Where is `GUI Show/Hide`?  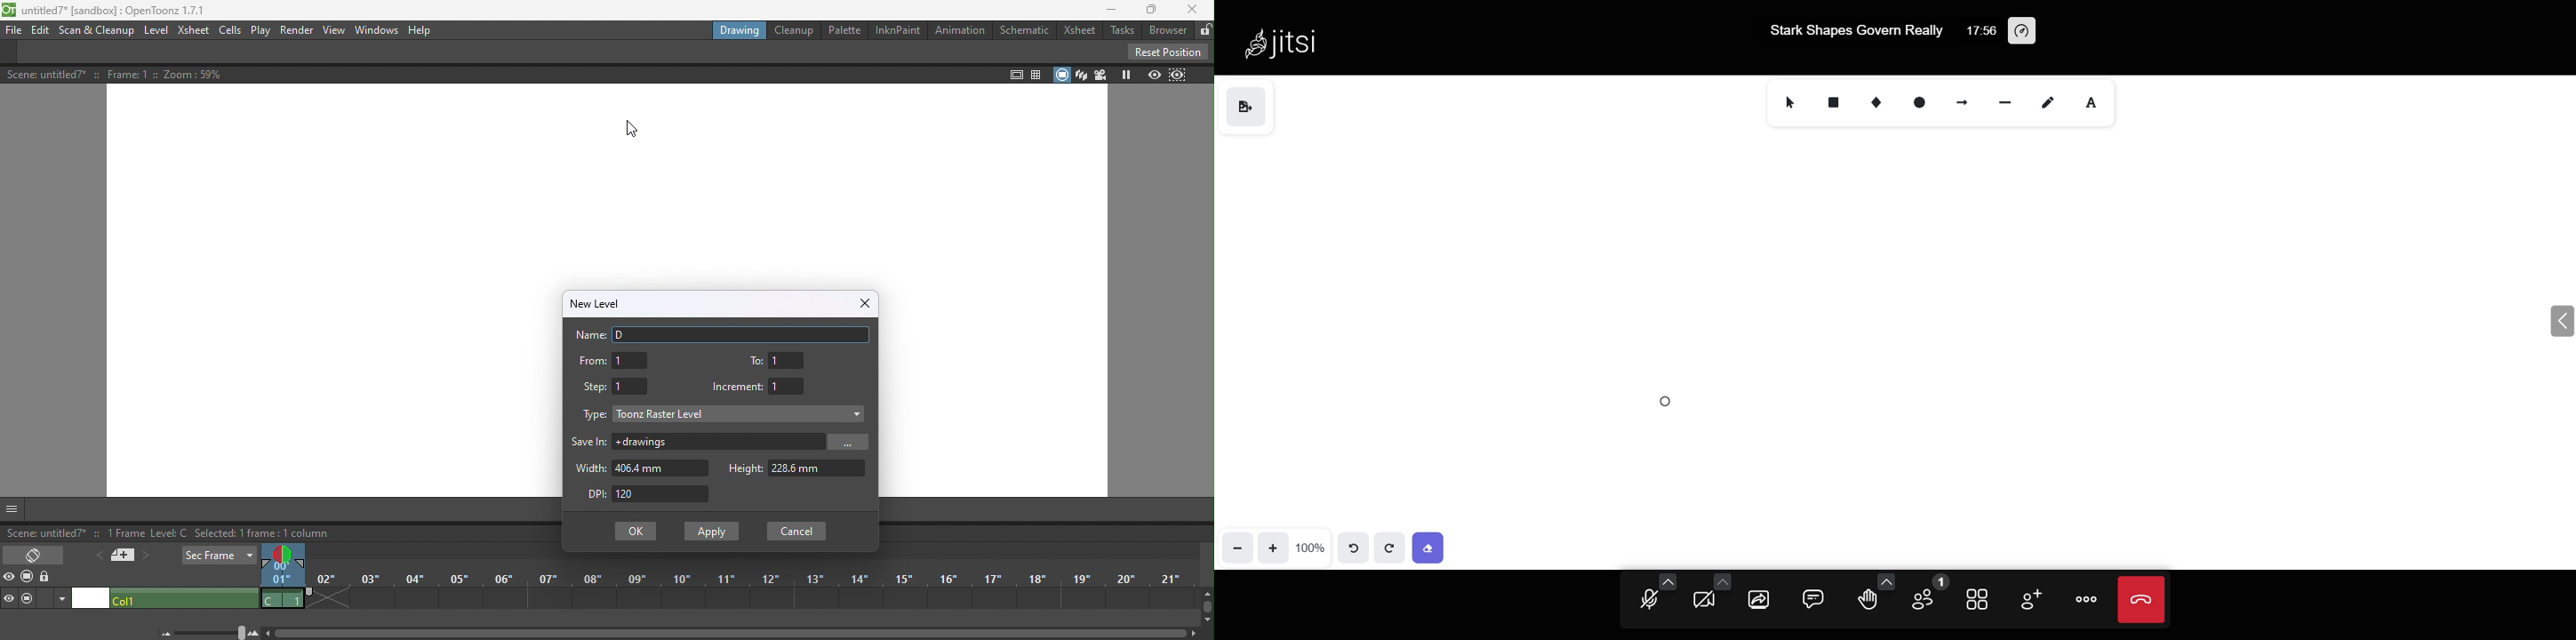 GUI Show/Hide is located at coordinates (12, 509).